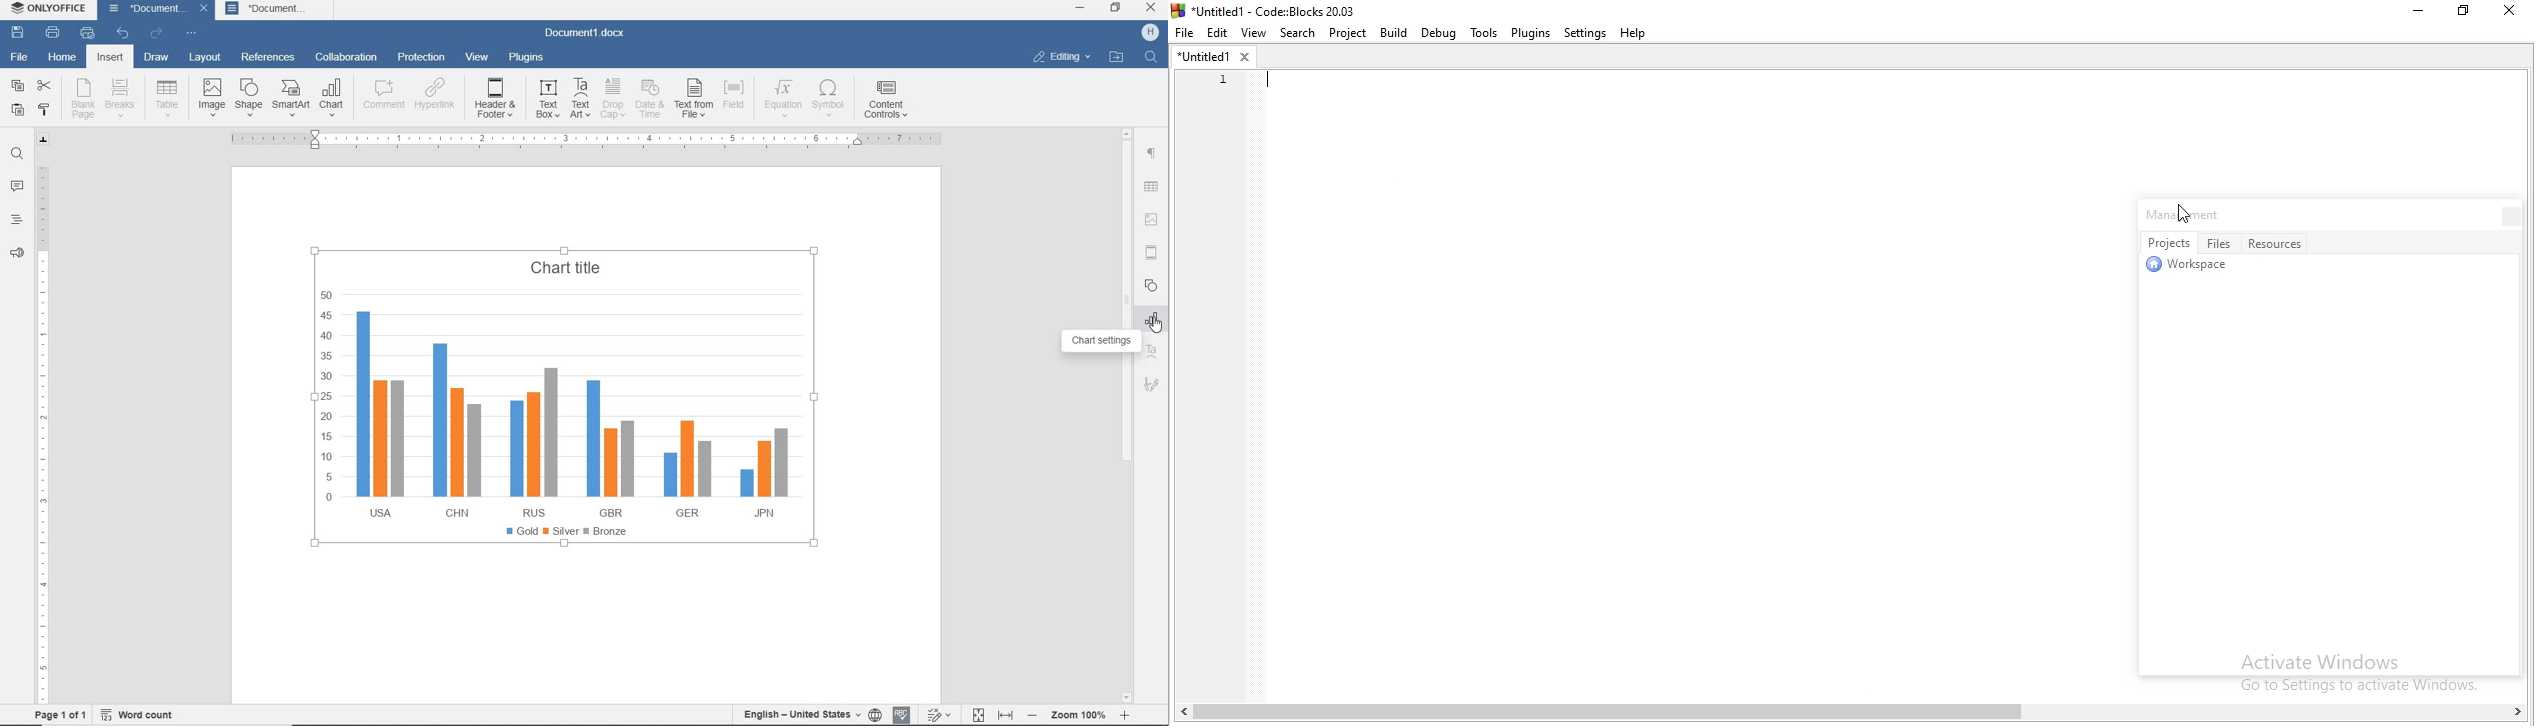  What do you see at coordinates (1081, 713) in the screenshot?
I see `zoom 100%` at bounding box center [1081, 713].